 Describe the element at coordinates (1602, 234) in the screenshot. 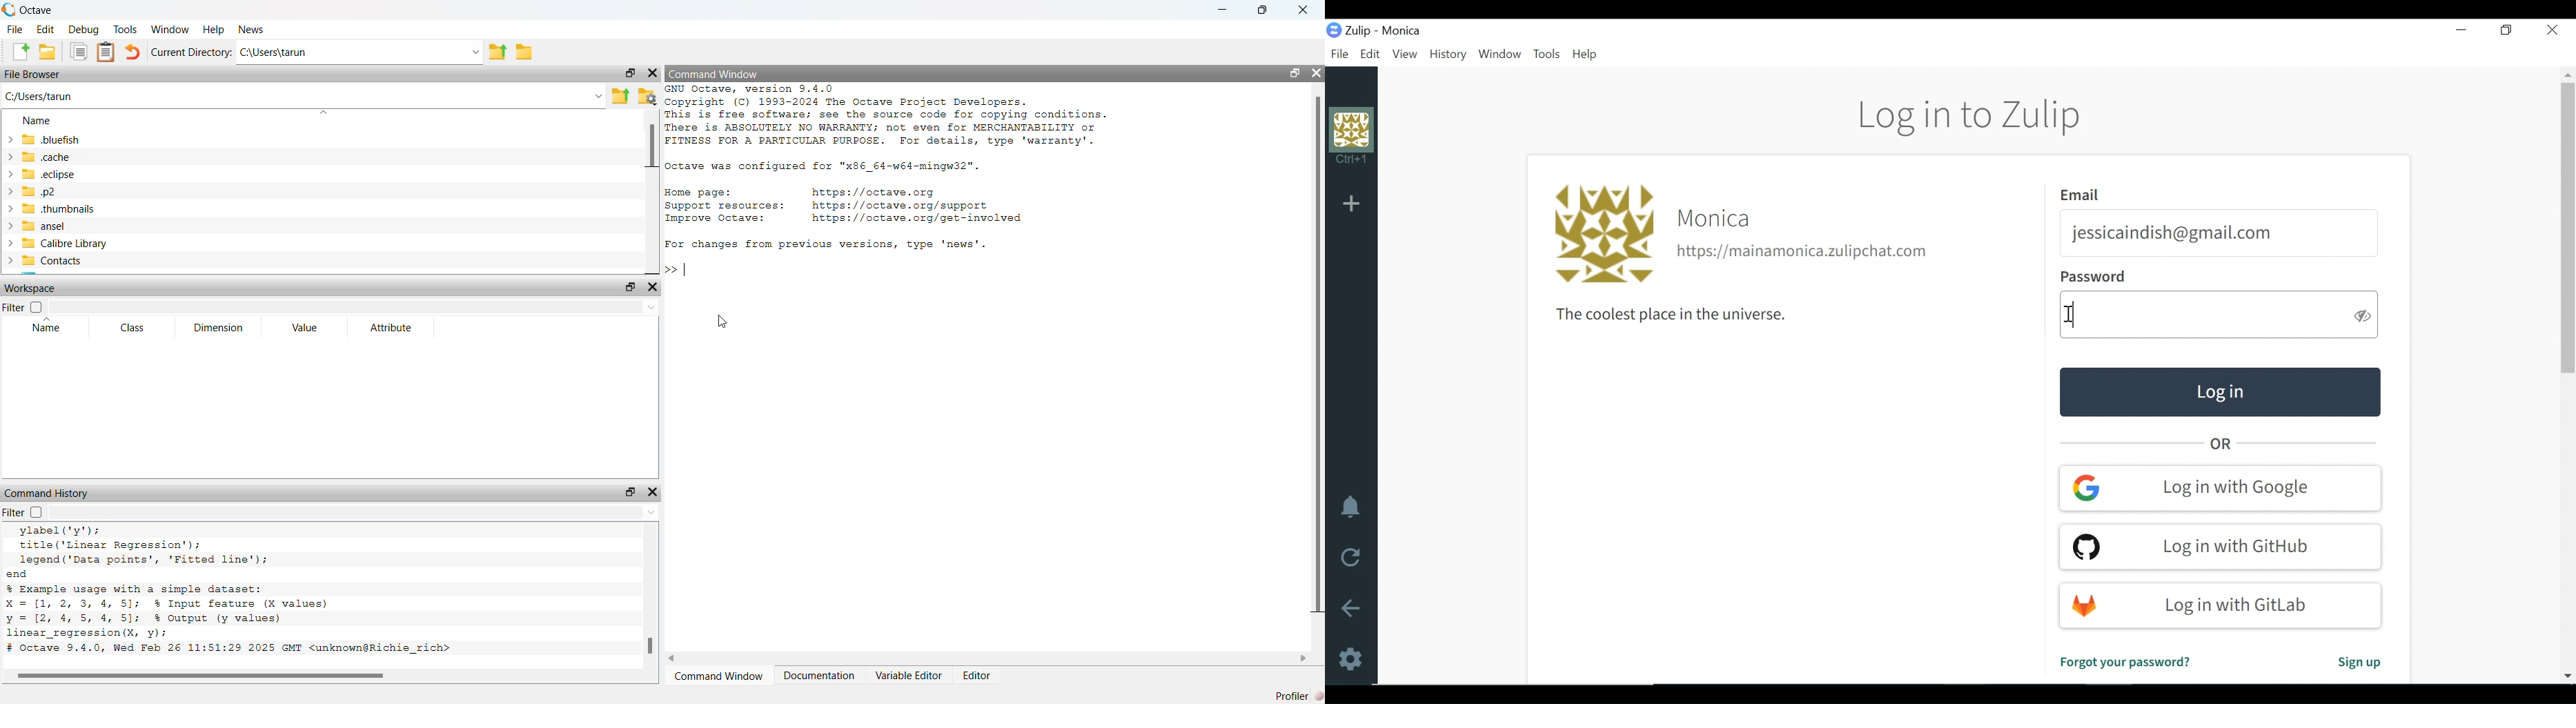

I see `Profile photo` at that location.